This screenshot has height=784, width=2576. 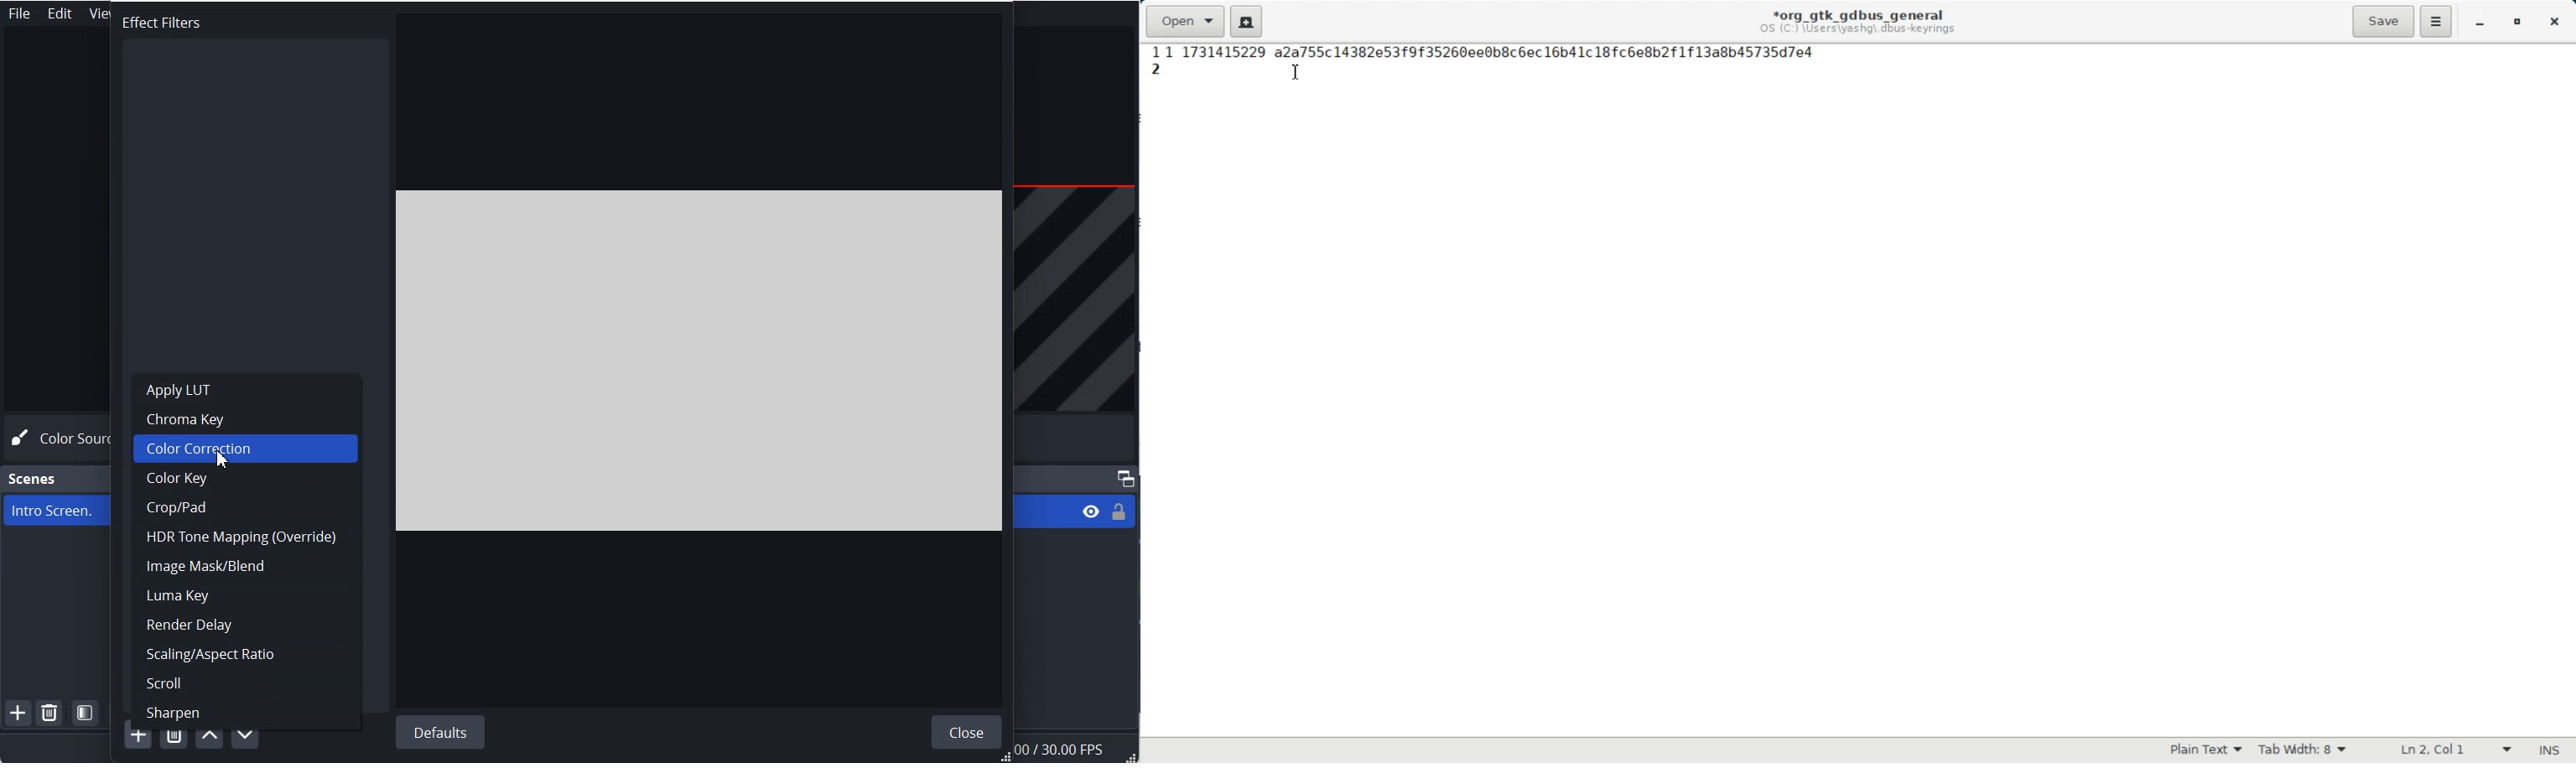 I want to click on Image mask/Blend, so click(x=244, y=567).